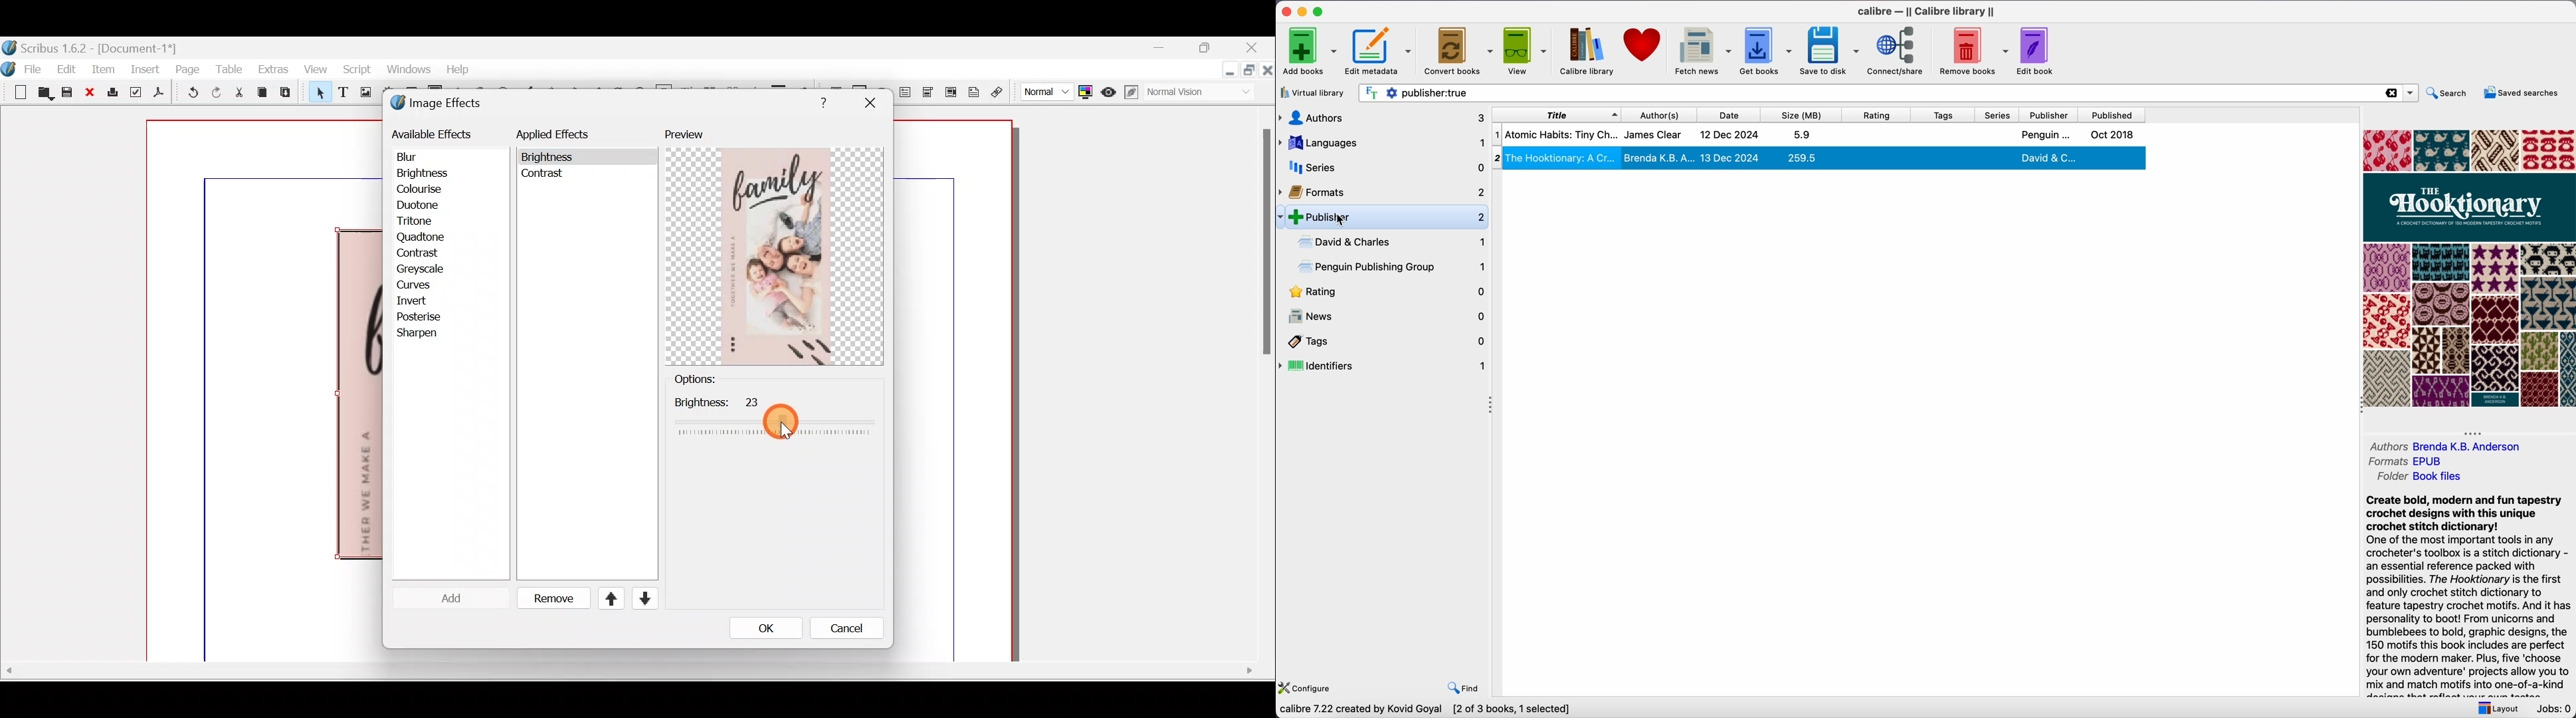  What do you see at coordinates (605, 598) in the screenshot?
I see `Move up` at bounding box center [605, 598].